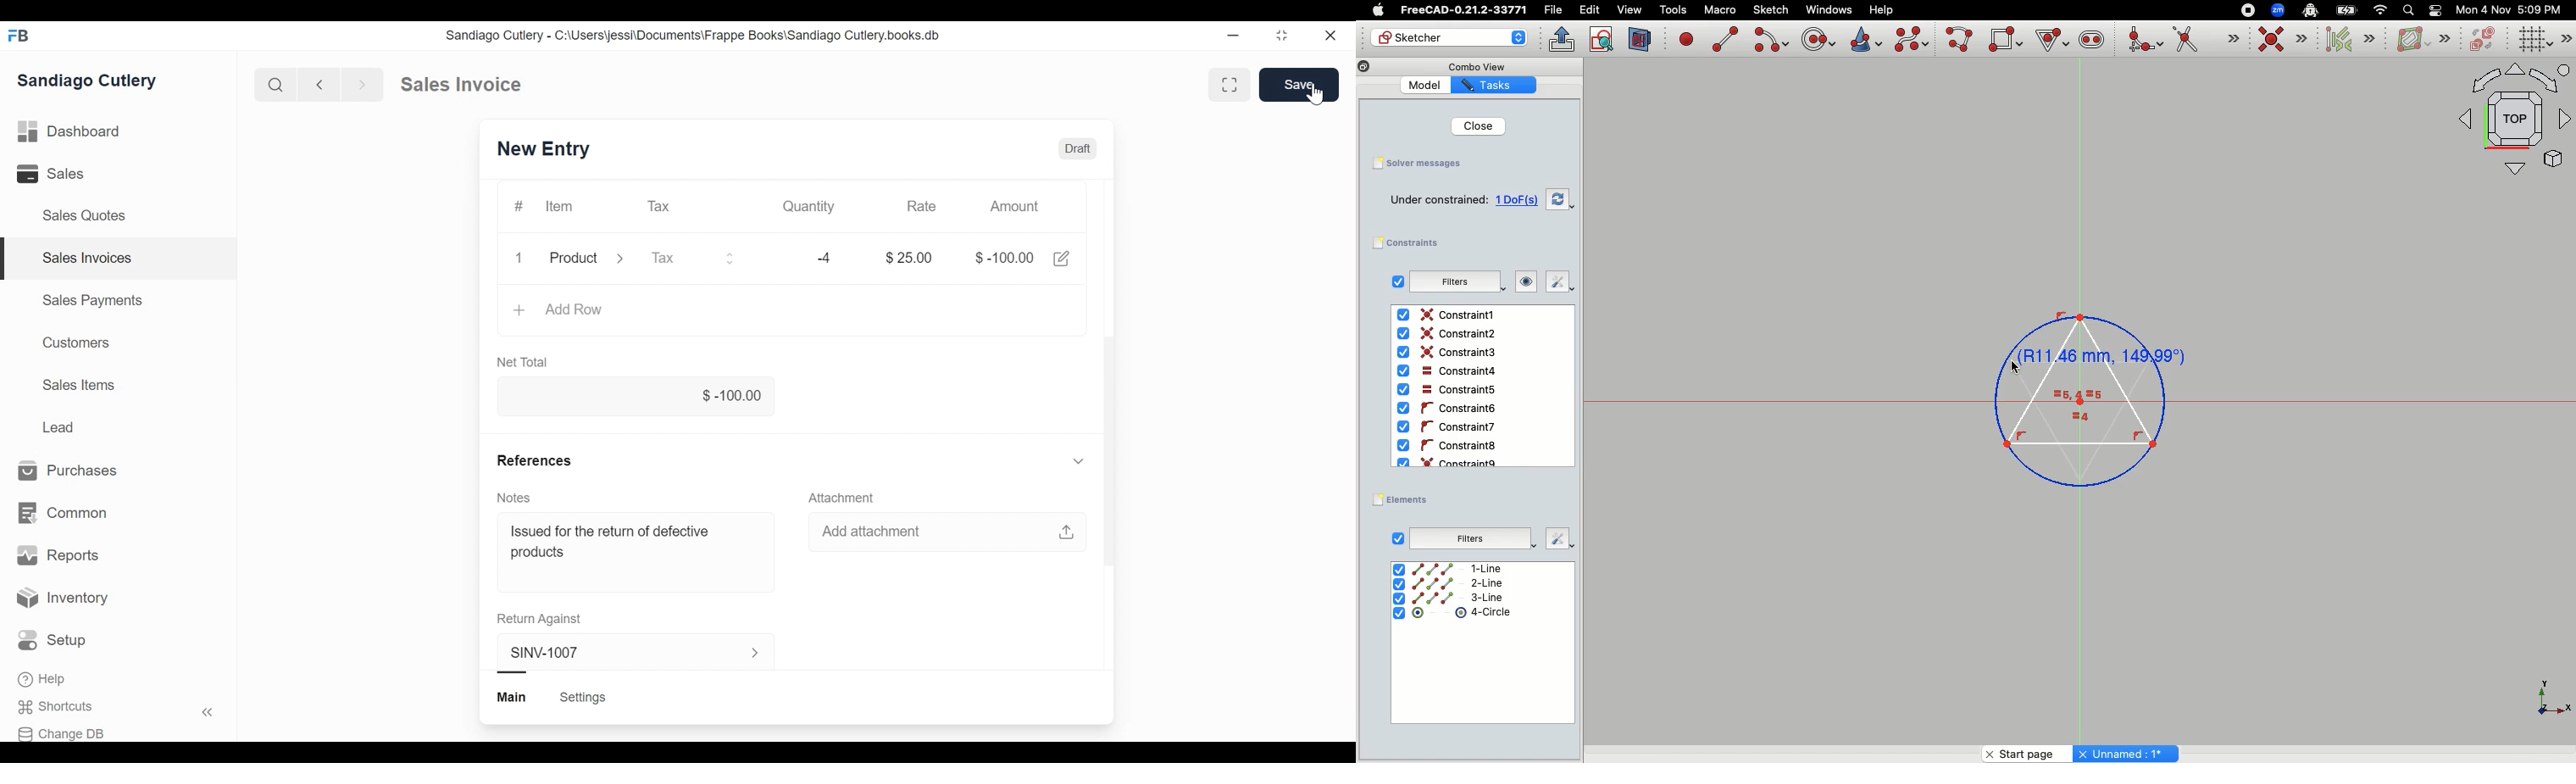 The width and height of the screenshot is (2576, 784). I want to click on Constraint8, so click(1449, 446).